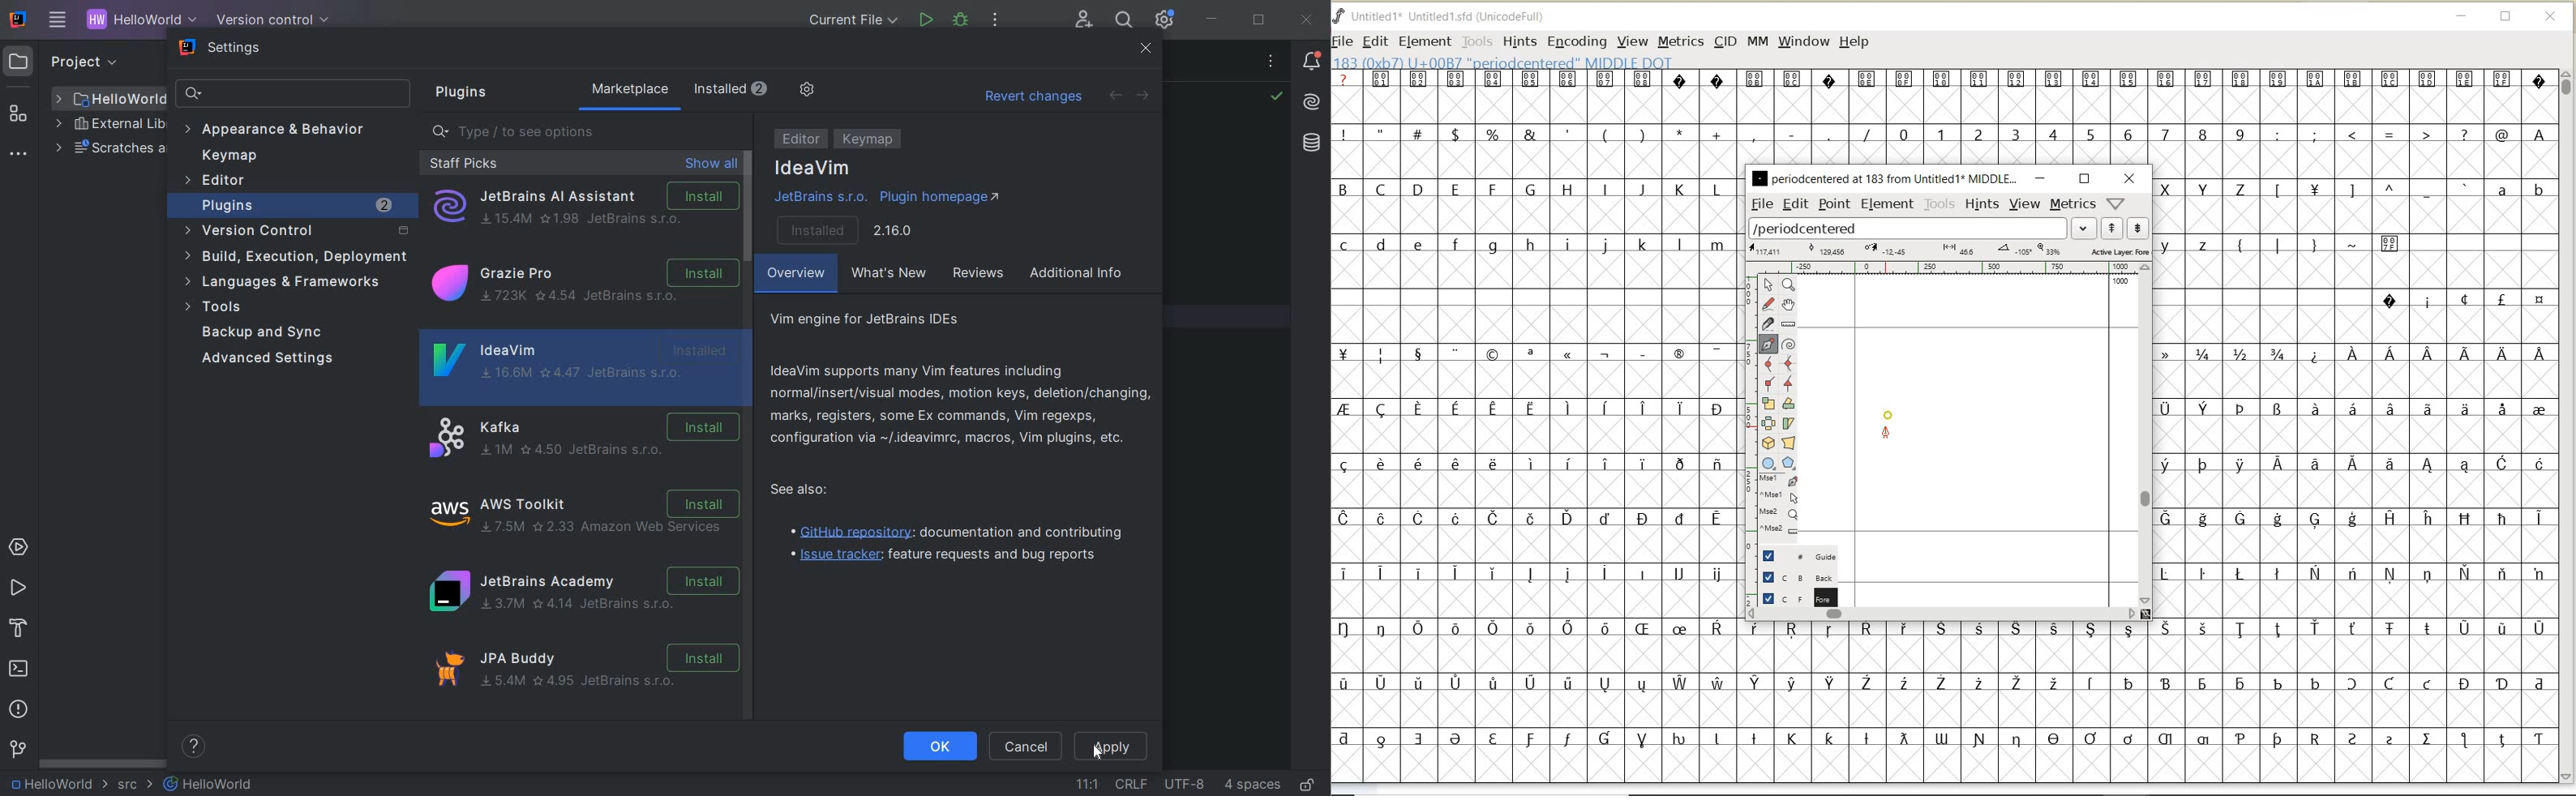 The height and width of the screenshot is (812, 2576). I want to click on scrollbar, so click(1942, 614).